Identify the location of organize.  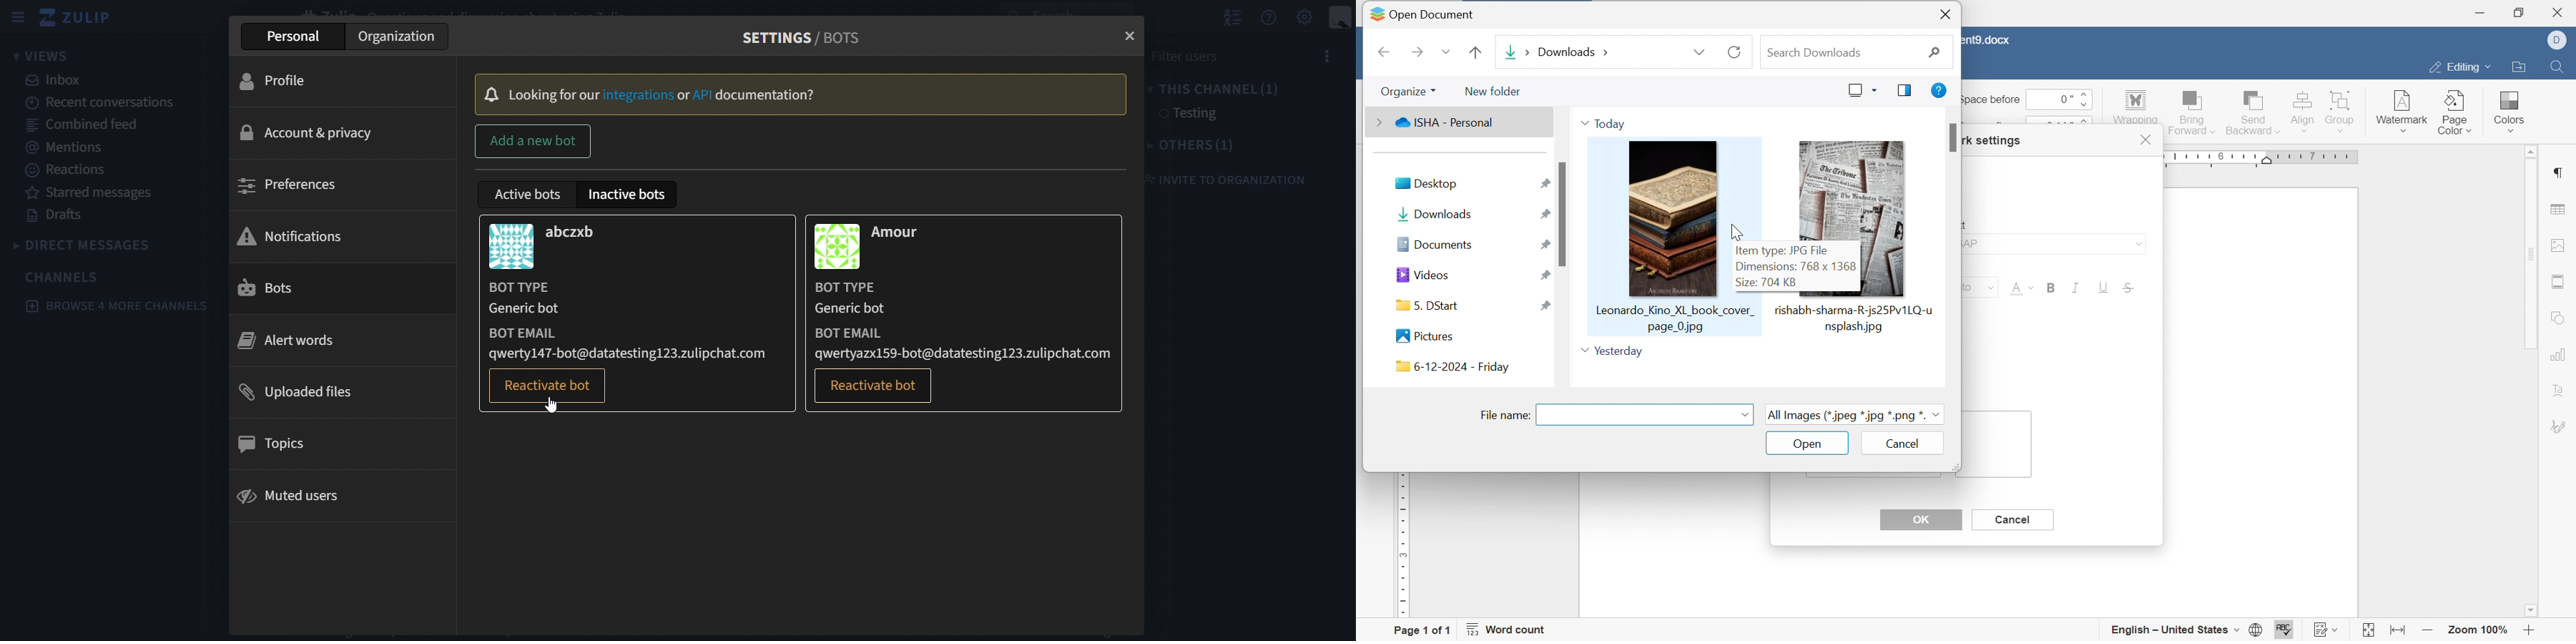
(1408, 91).